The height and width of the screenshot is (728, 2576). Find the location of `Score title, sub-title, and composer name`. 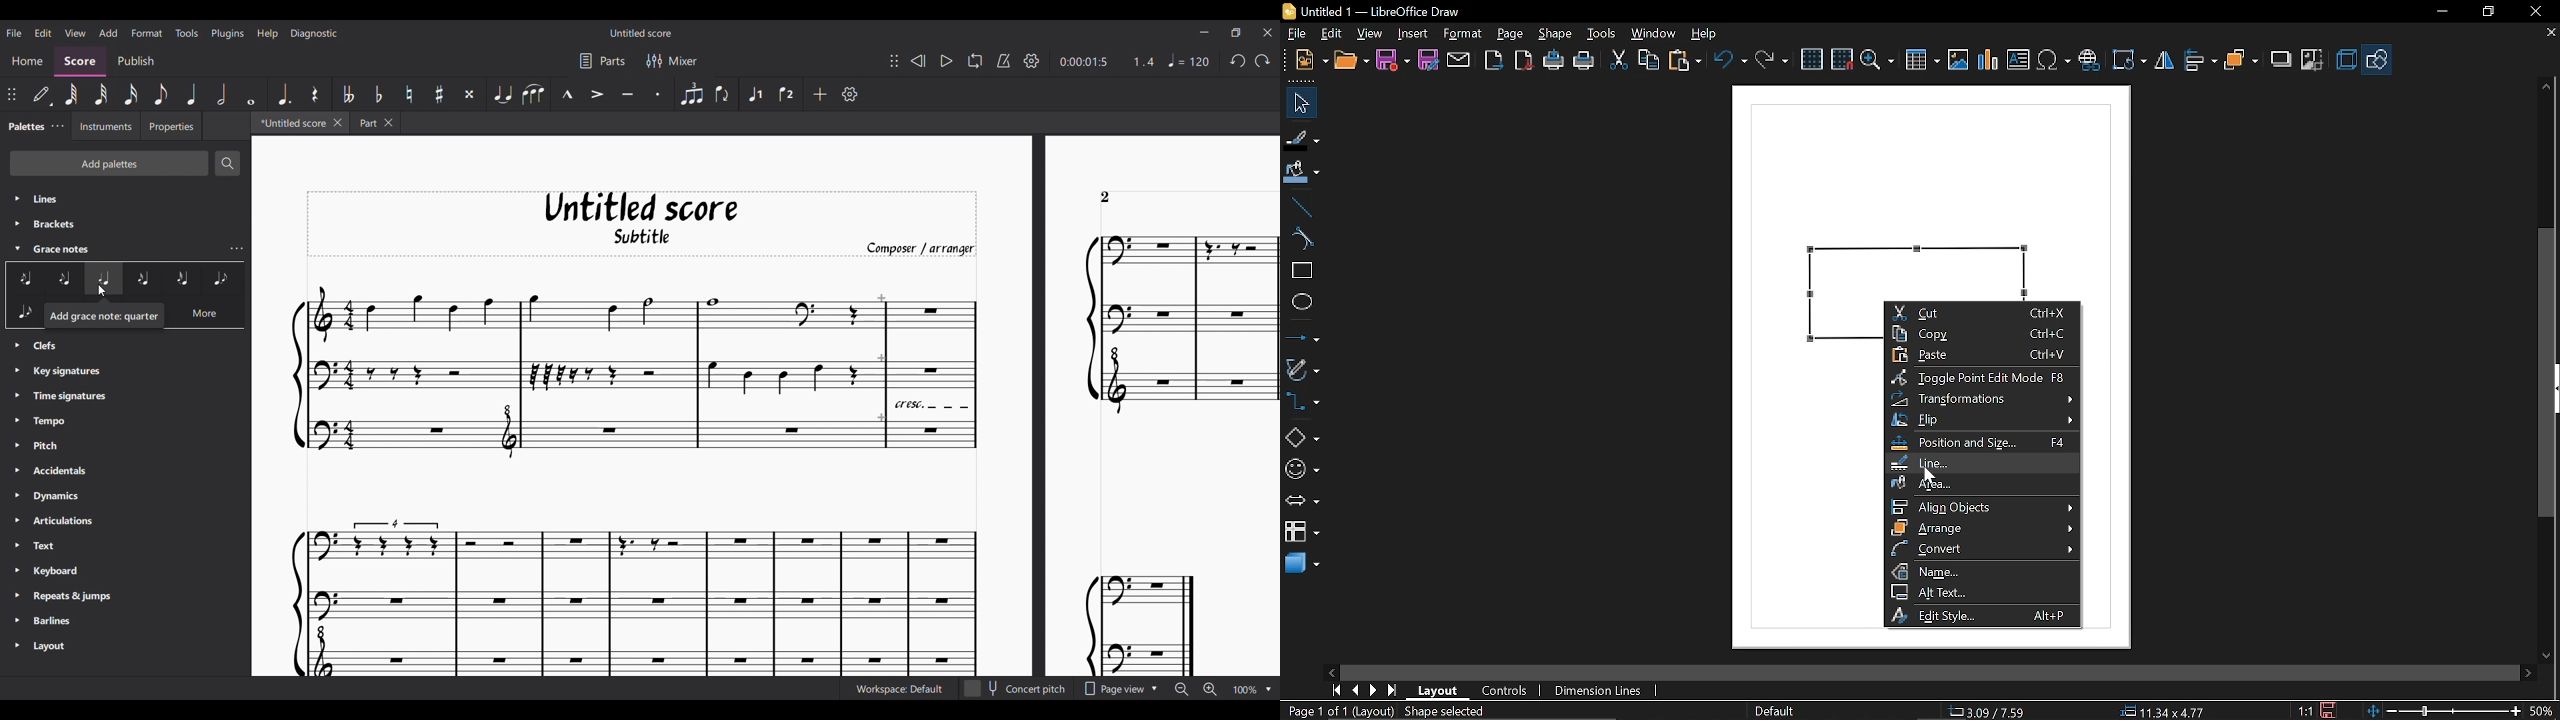

Score title, sub-title, and composer name is located at coordinates (642, 224).